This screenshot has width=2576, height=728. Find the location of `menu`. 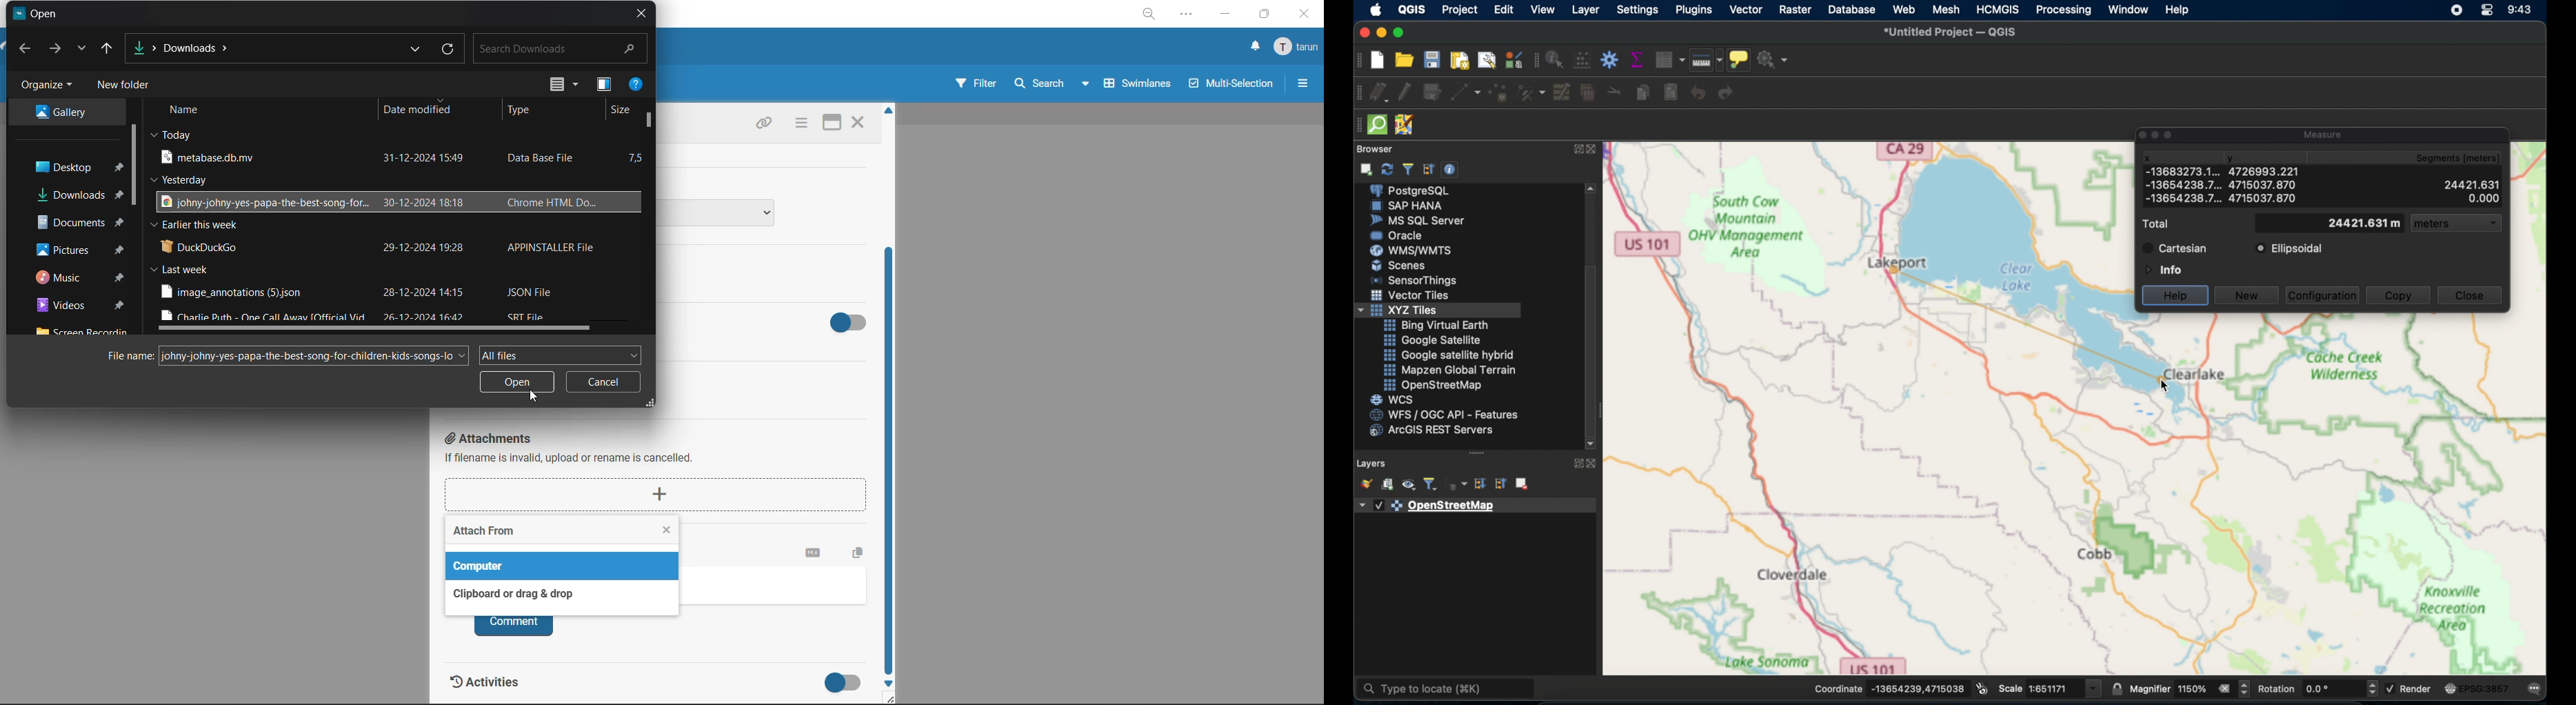

menu is located at coordinates (1295, 50).